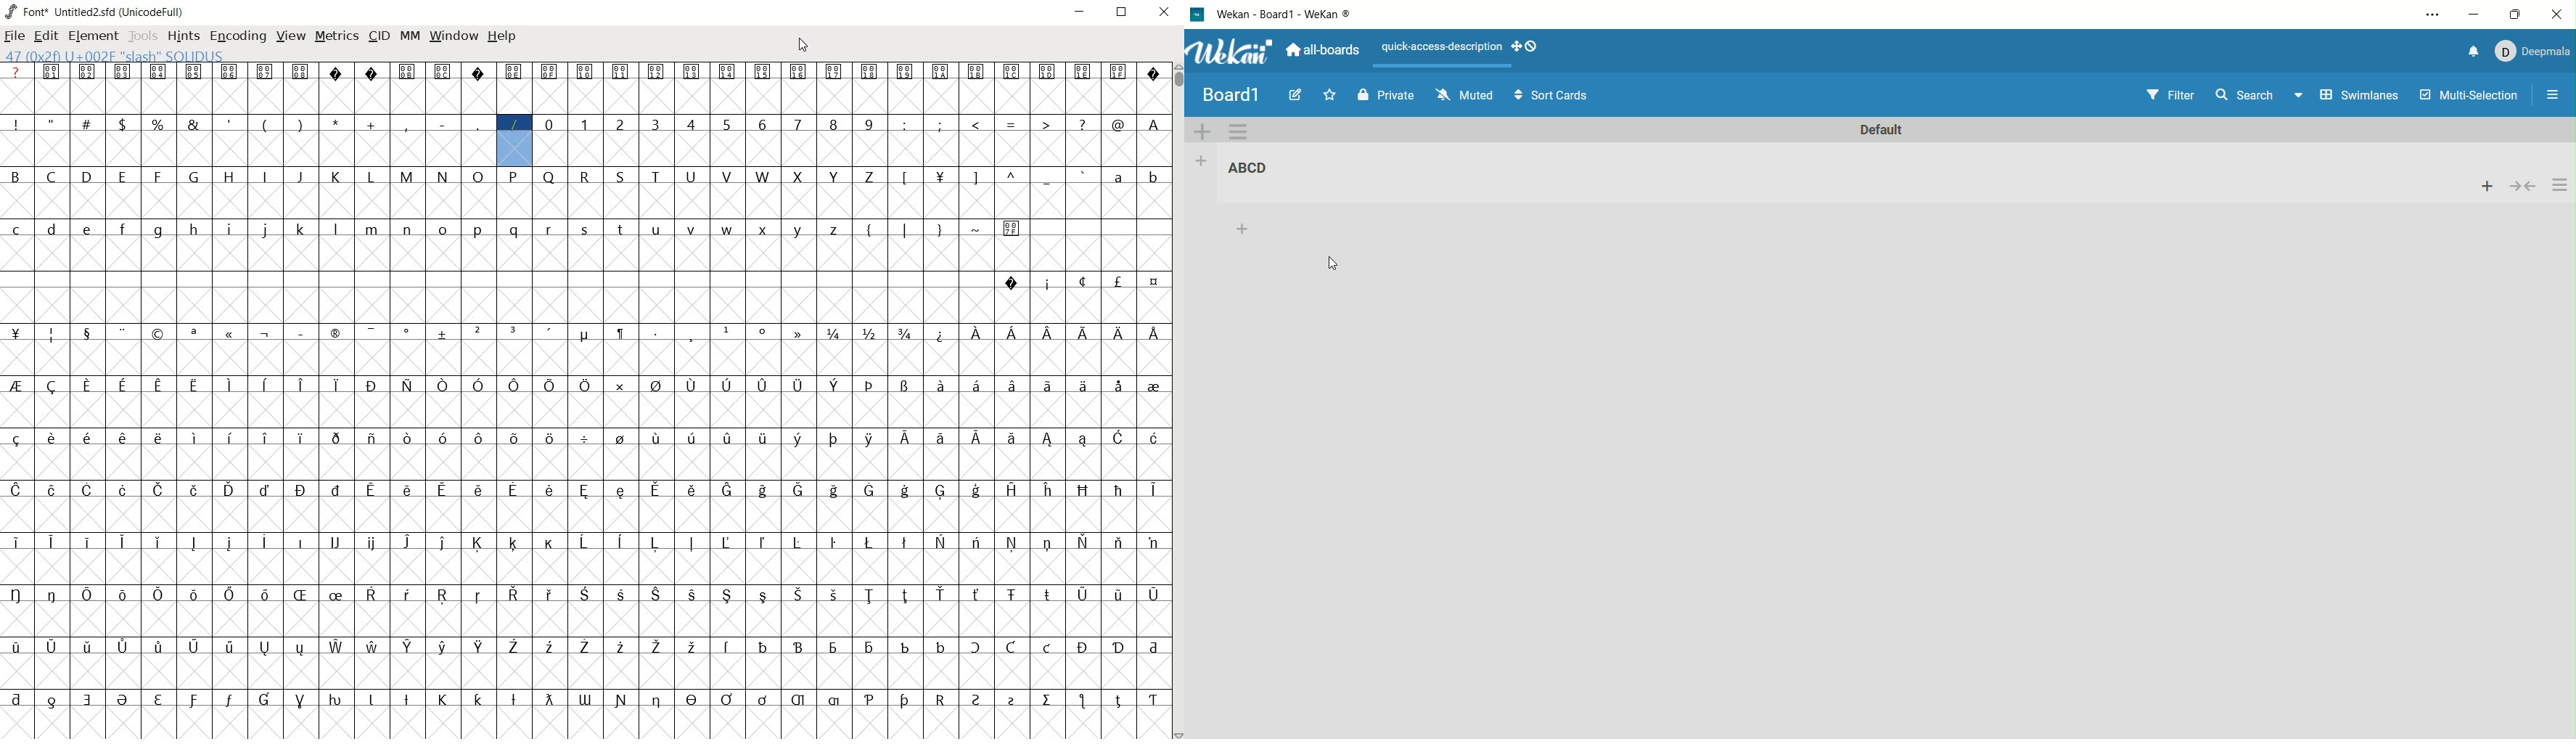 This screenshot has width=2576, height=756. Describe the element at coordinates (796, 439) in the screenshot. I see `glyph` at that location.